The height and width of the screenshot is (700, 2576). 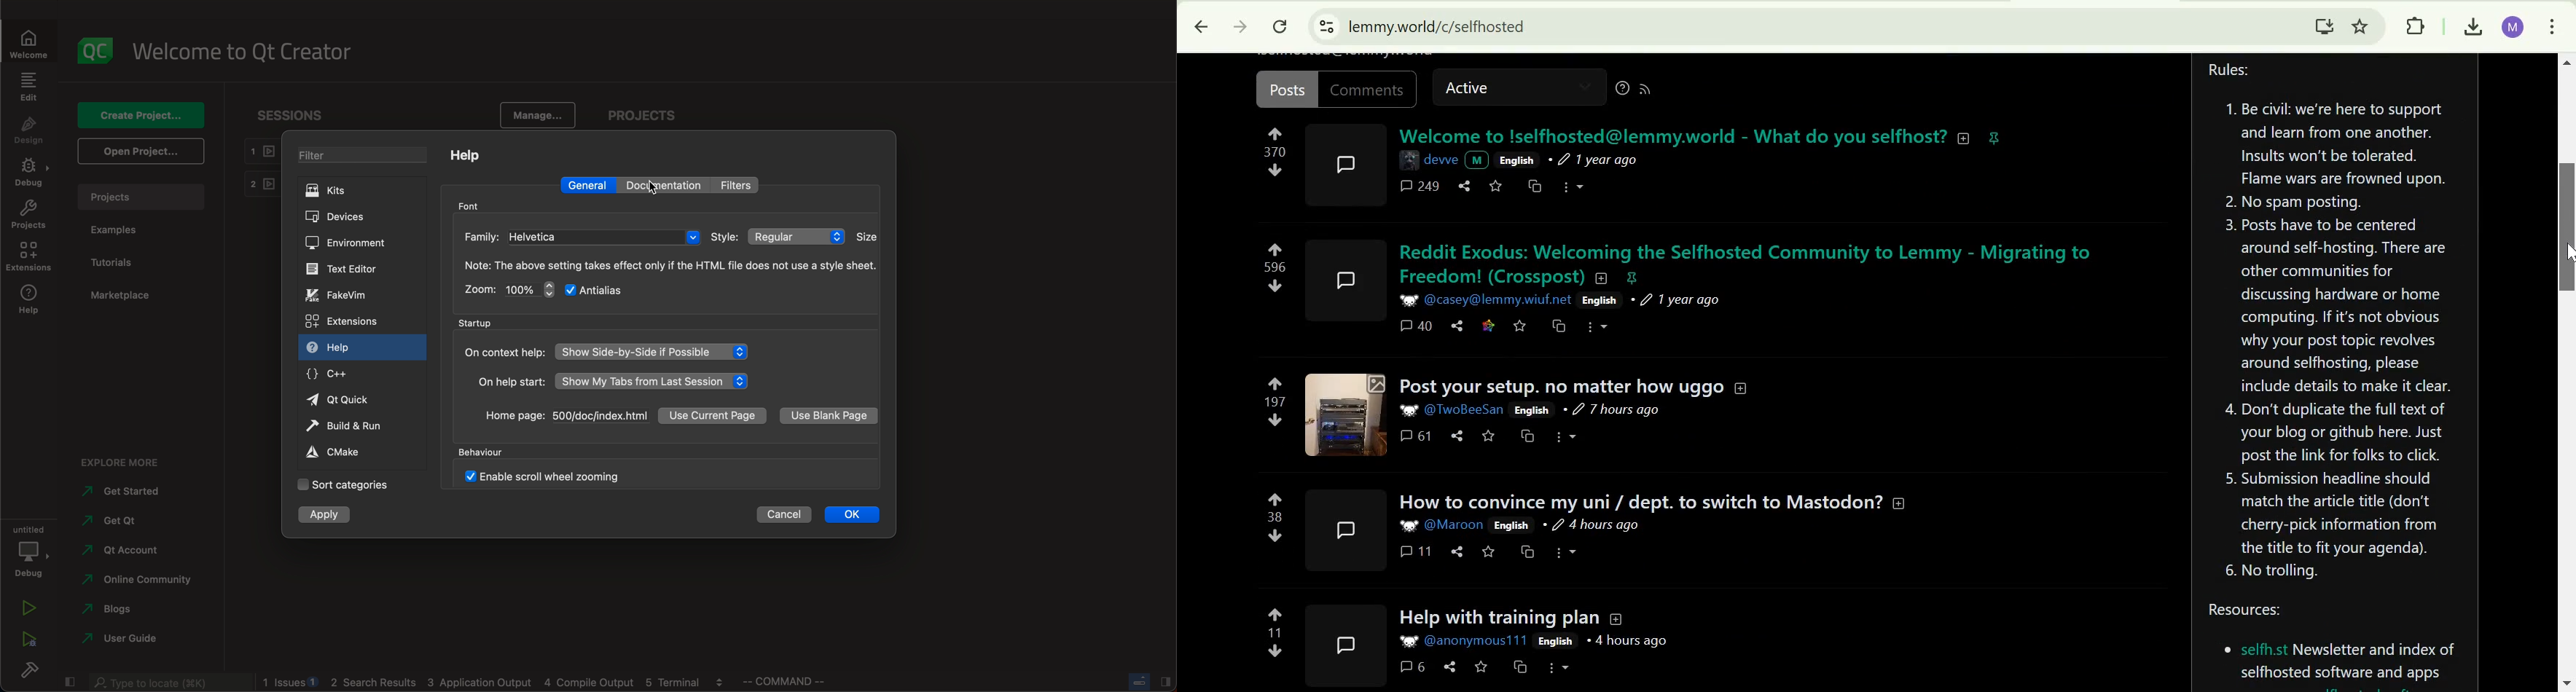 I want to click on 61 comments, so click(x=1414, y=436).